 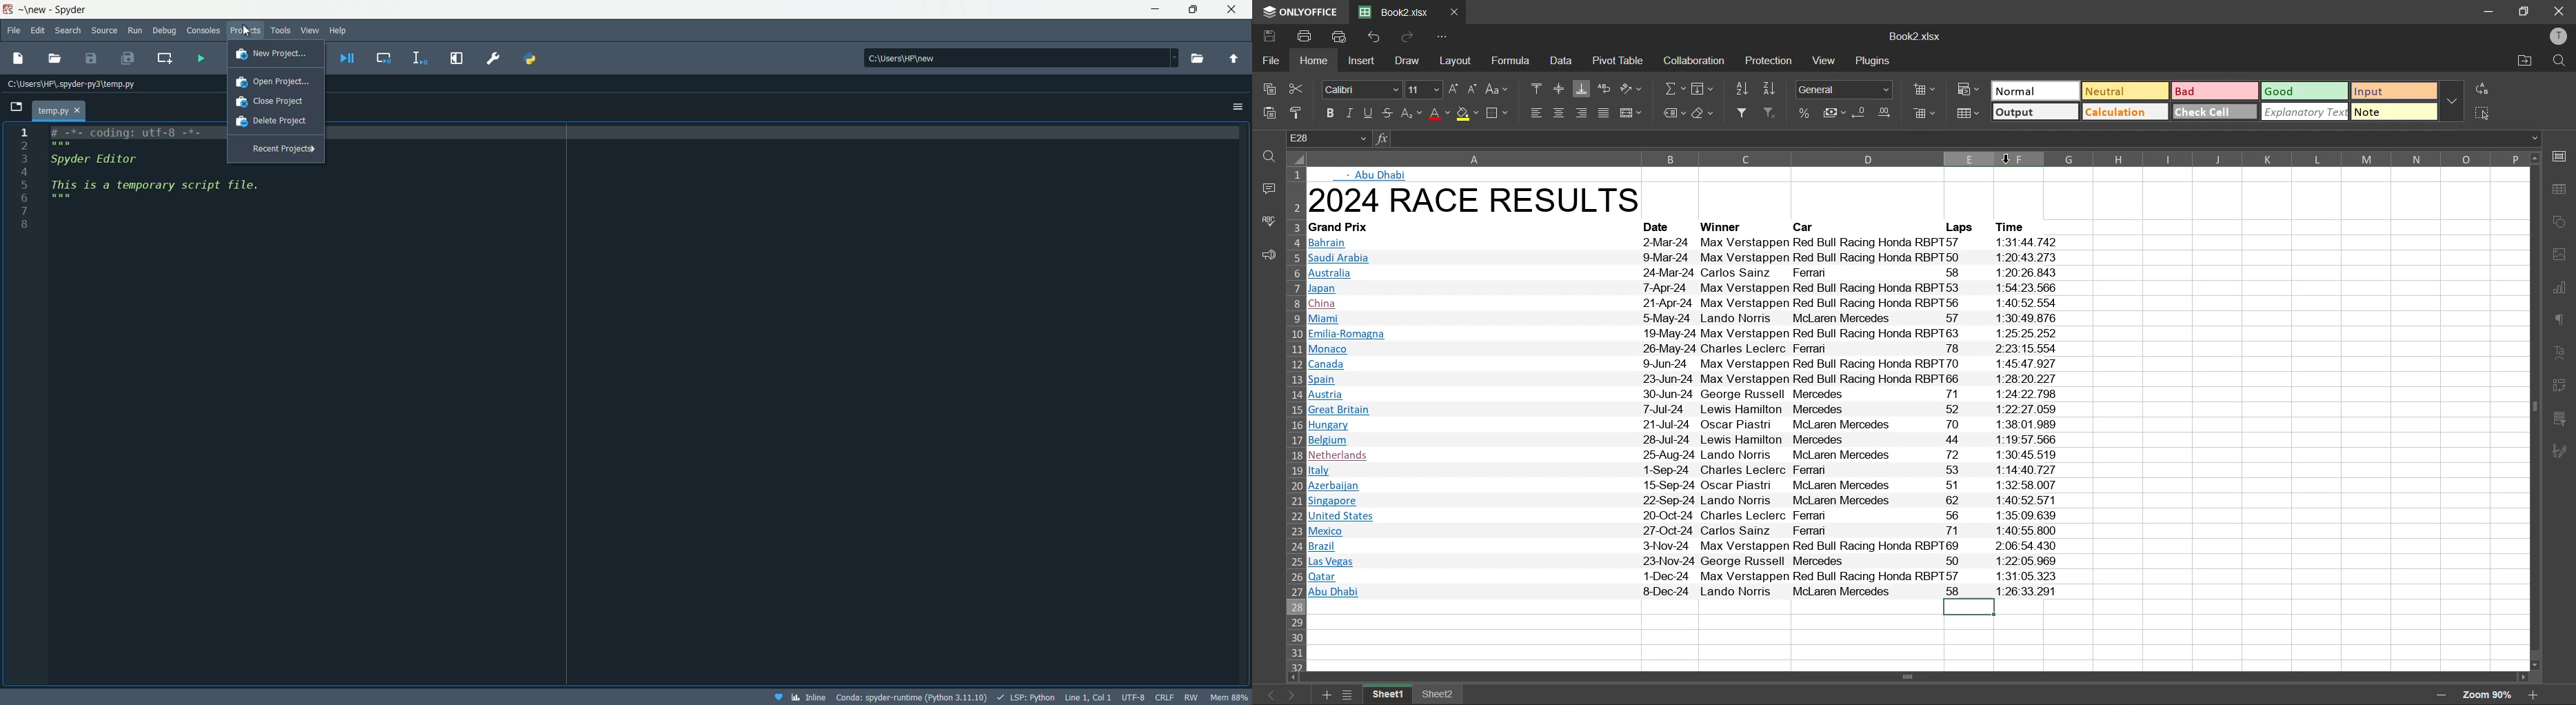 What do you see at coordinates (1686, 395) in the screenshot?
I see `B Austria 30-Jun-24 George Russell Mercedes 71 1:24:22 798` at bounding box center [1686, 395].